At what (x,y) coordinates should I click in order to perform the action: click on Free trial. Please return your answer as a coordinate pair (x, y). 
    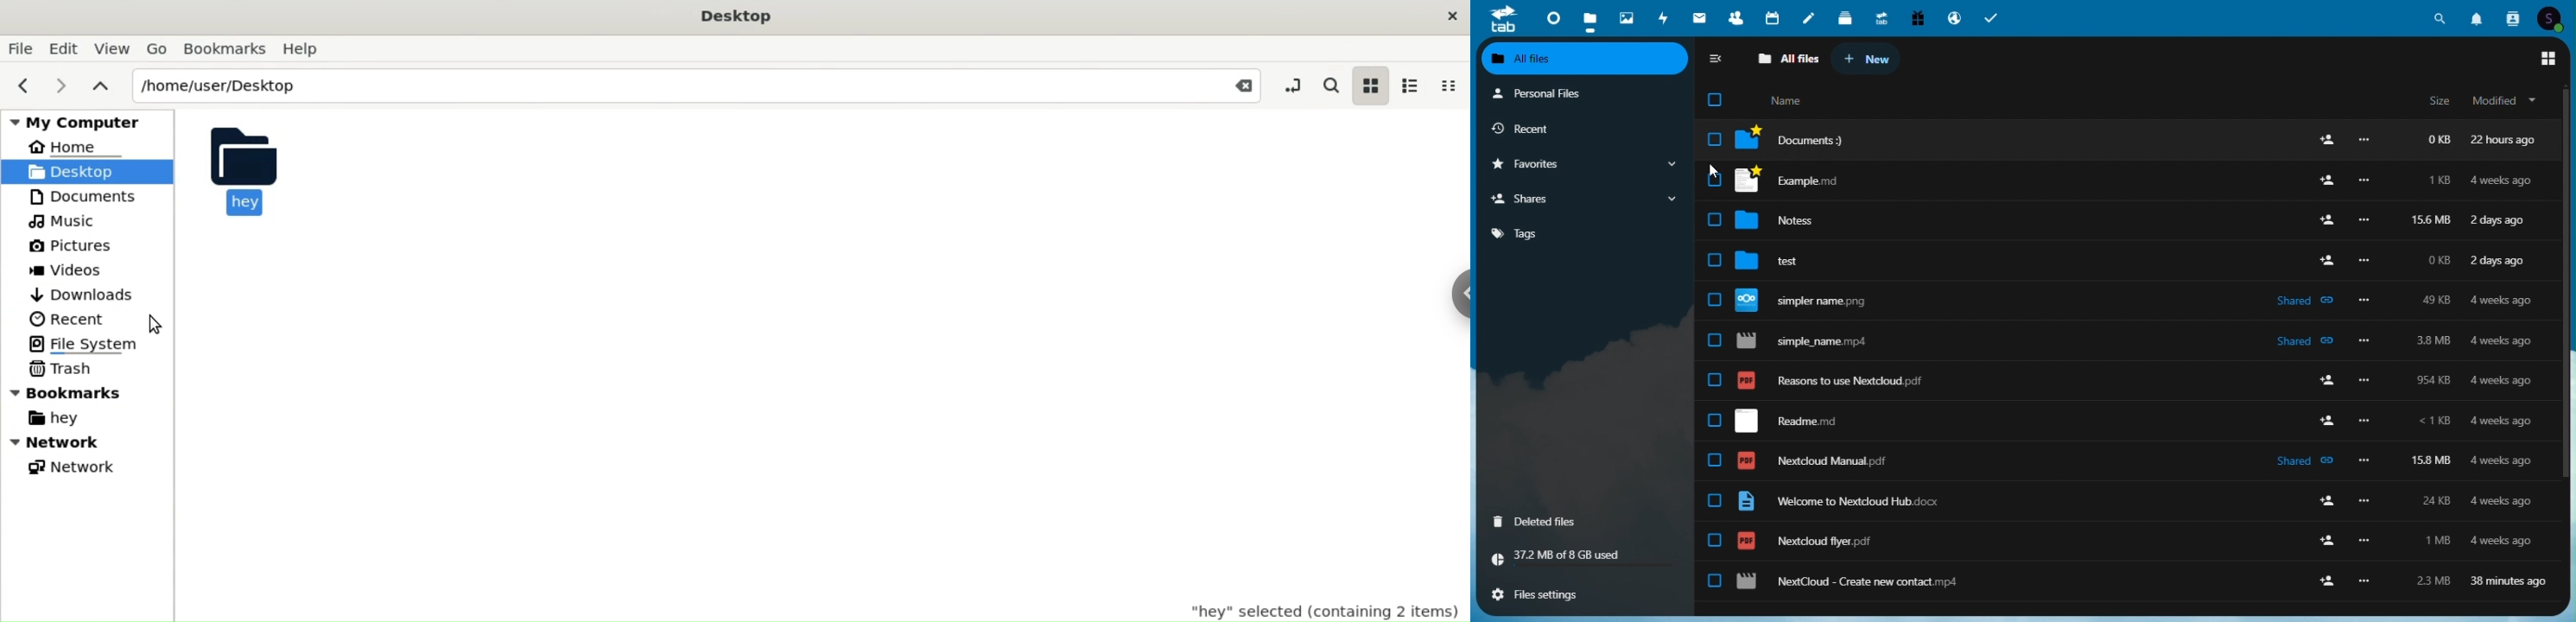
    Looking at the image, I should click on (1916, 17).